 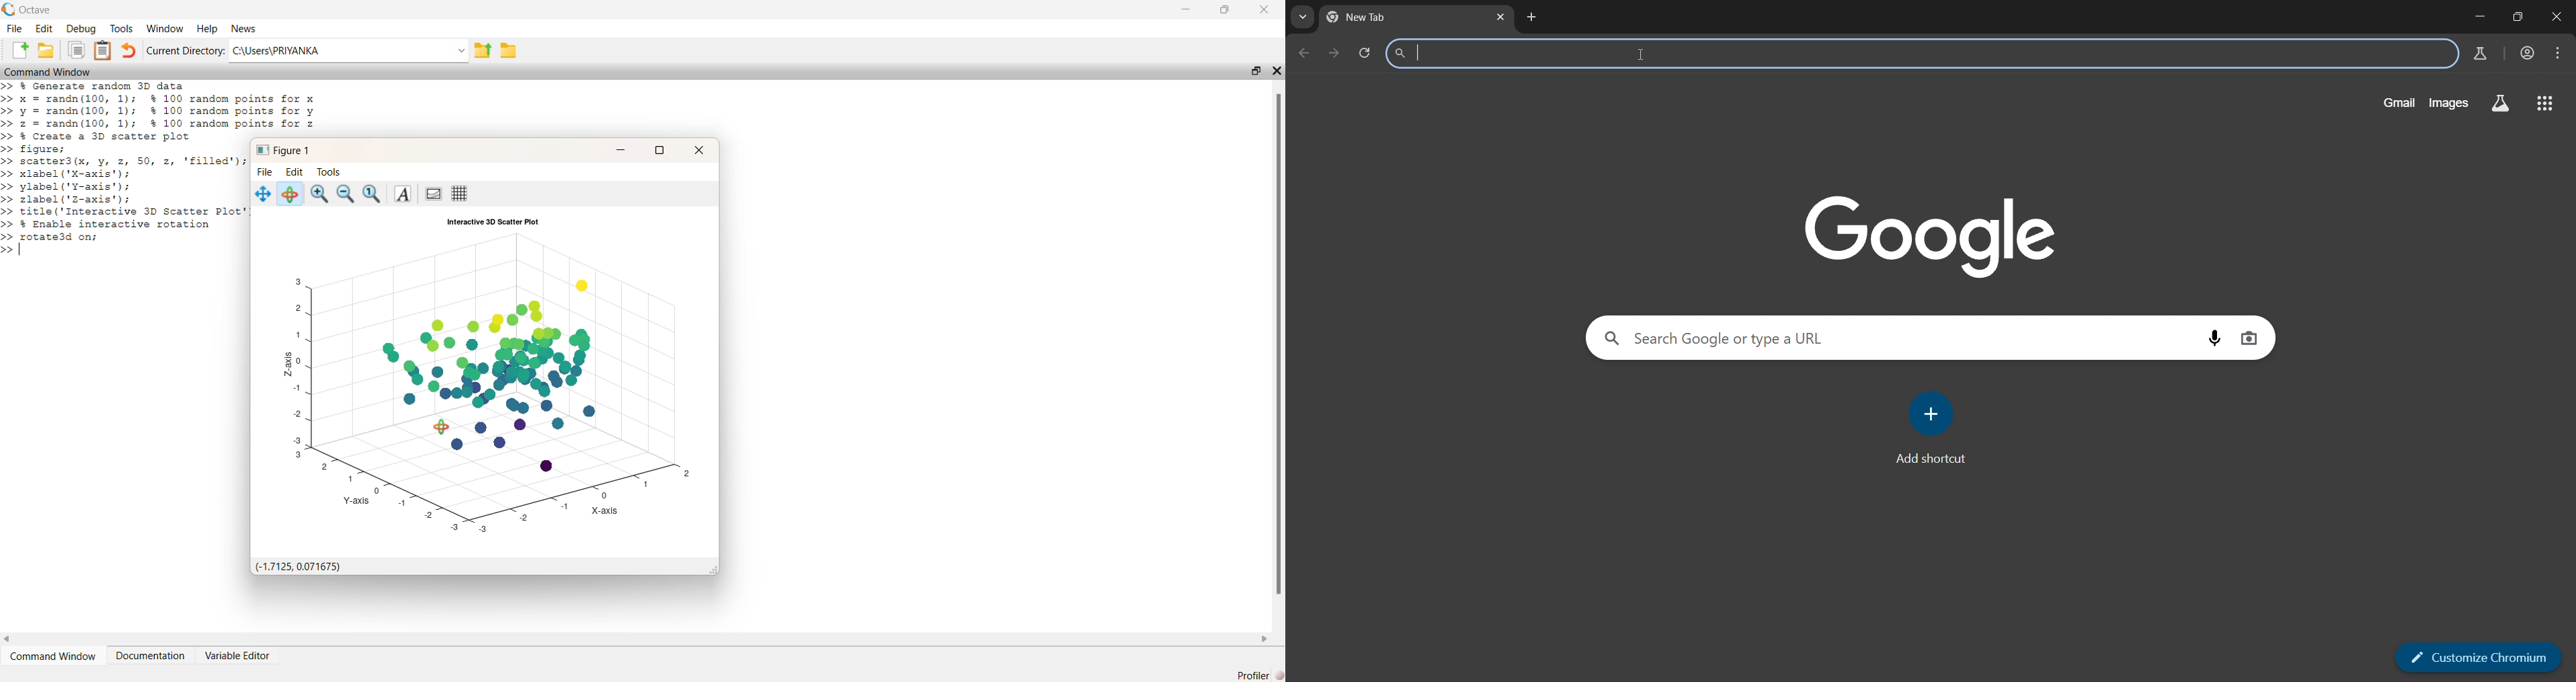 I want to click on Edit, so click(x=44, y=29).